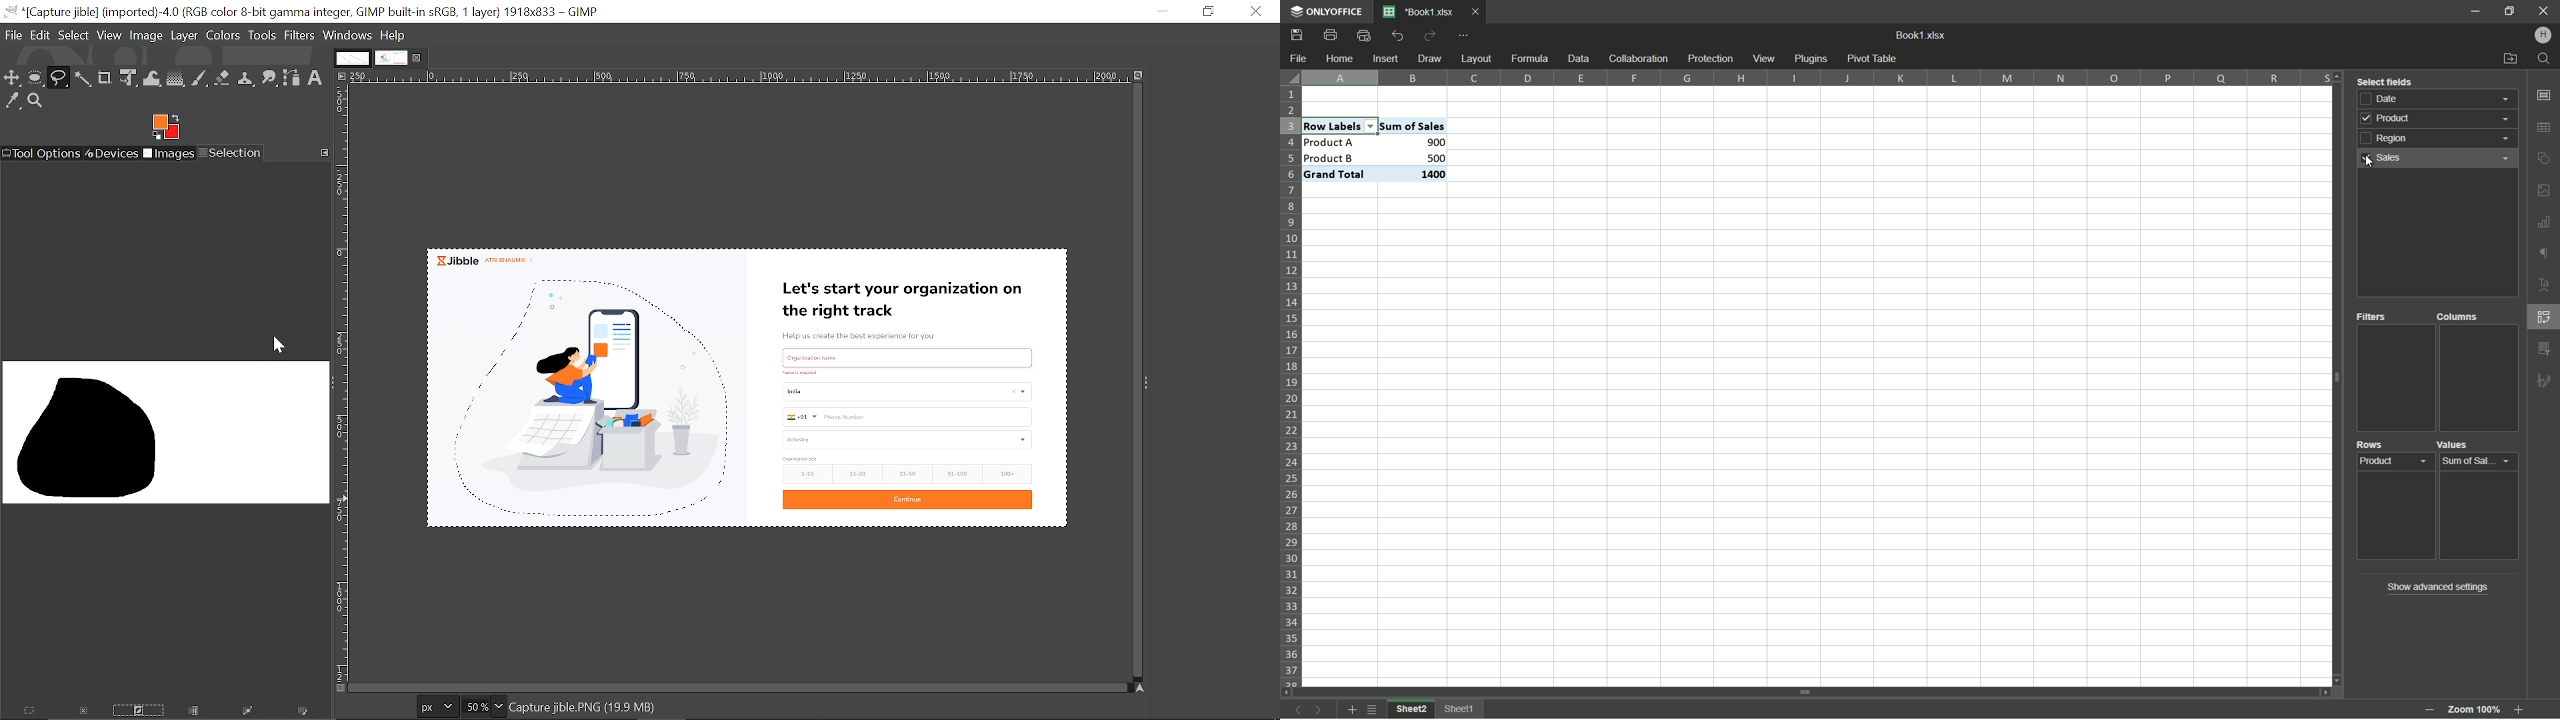 The width and height of the screenshot is (2576, 728). I want to click on Current image, so click(909, 392).